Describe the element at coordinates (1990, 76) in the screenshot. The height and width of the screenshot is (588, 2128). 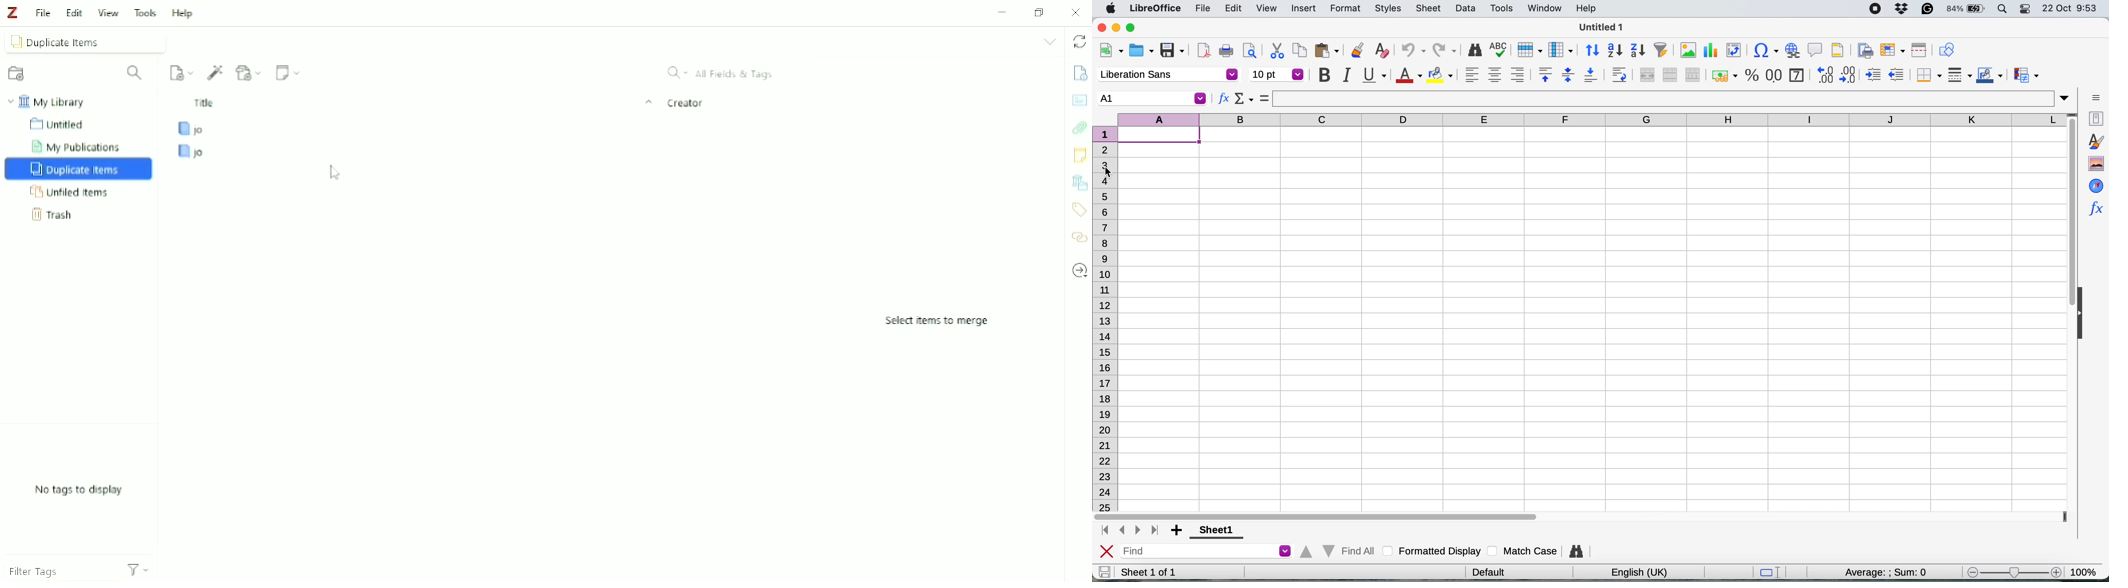
I see `border color` at that location.